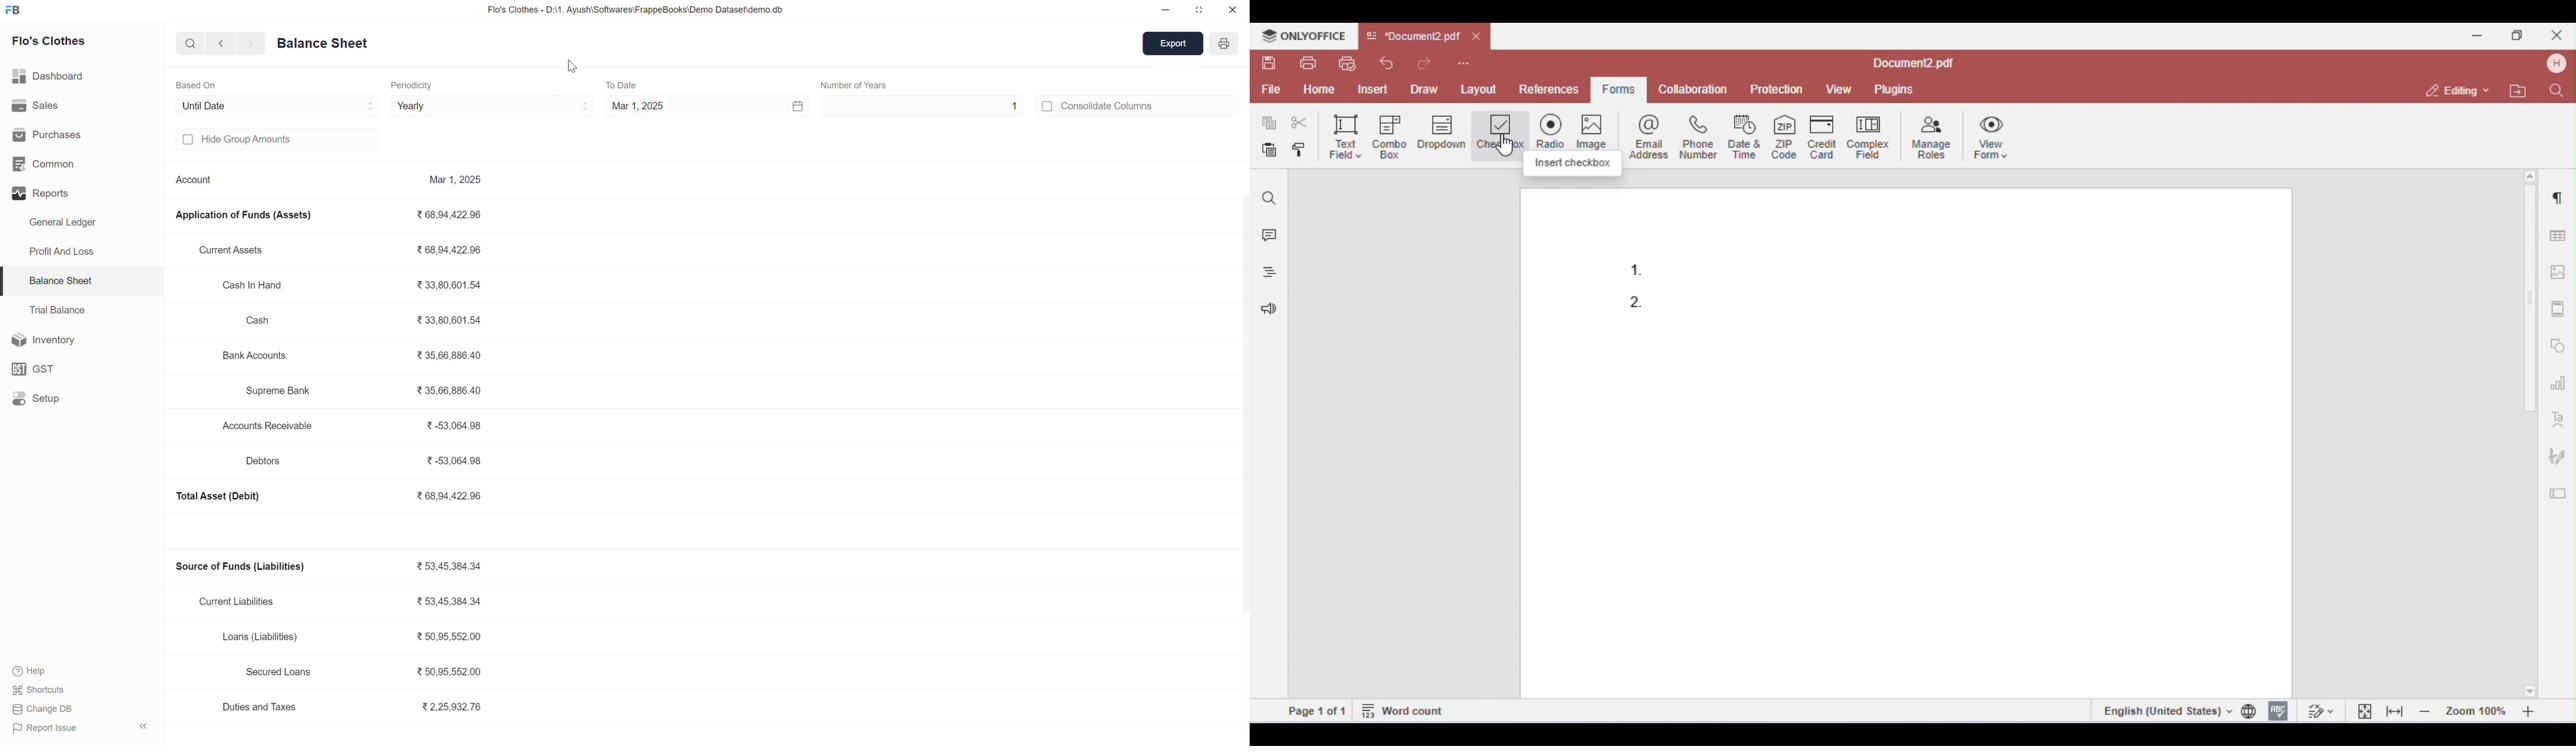  What do you see at coordinates (624, 82) in the screenshot?
I see `To Date` at bounding box center [624, 82].